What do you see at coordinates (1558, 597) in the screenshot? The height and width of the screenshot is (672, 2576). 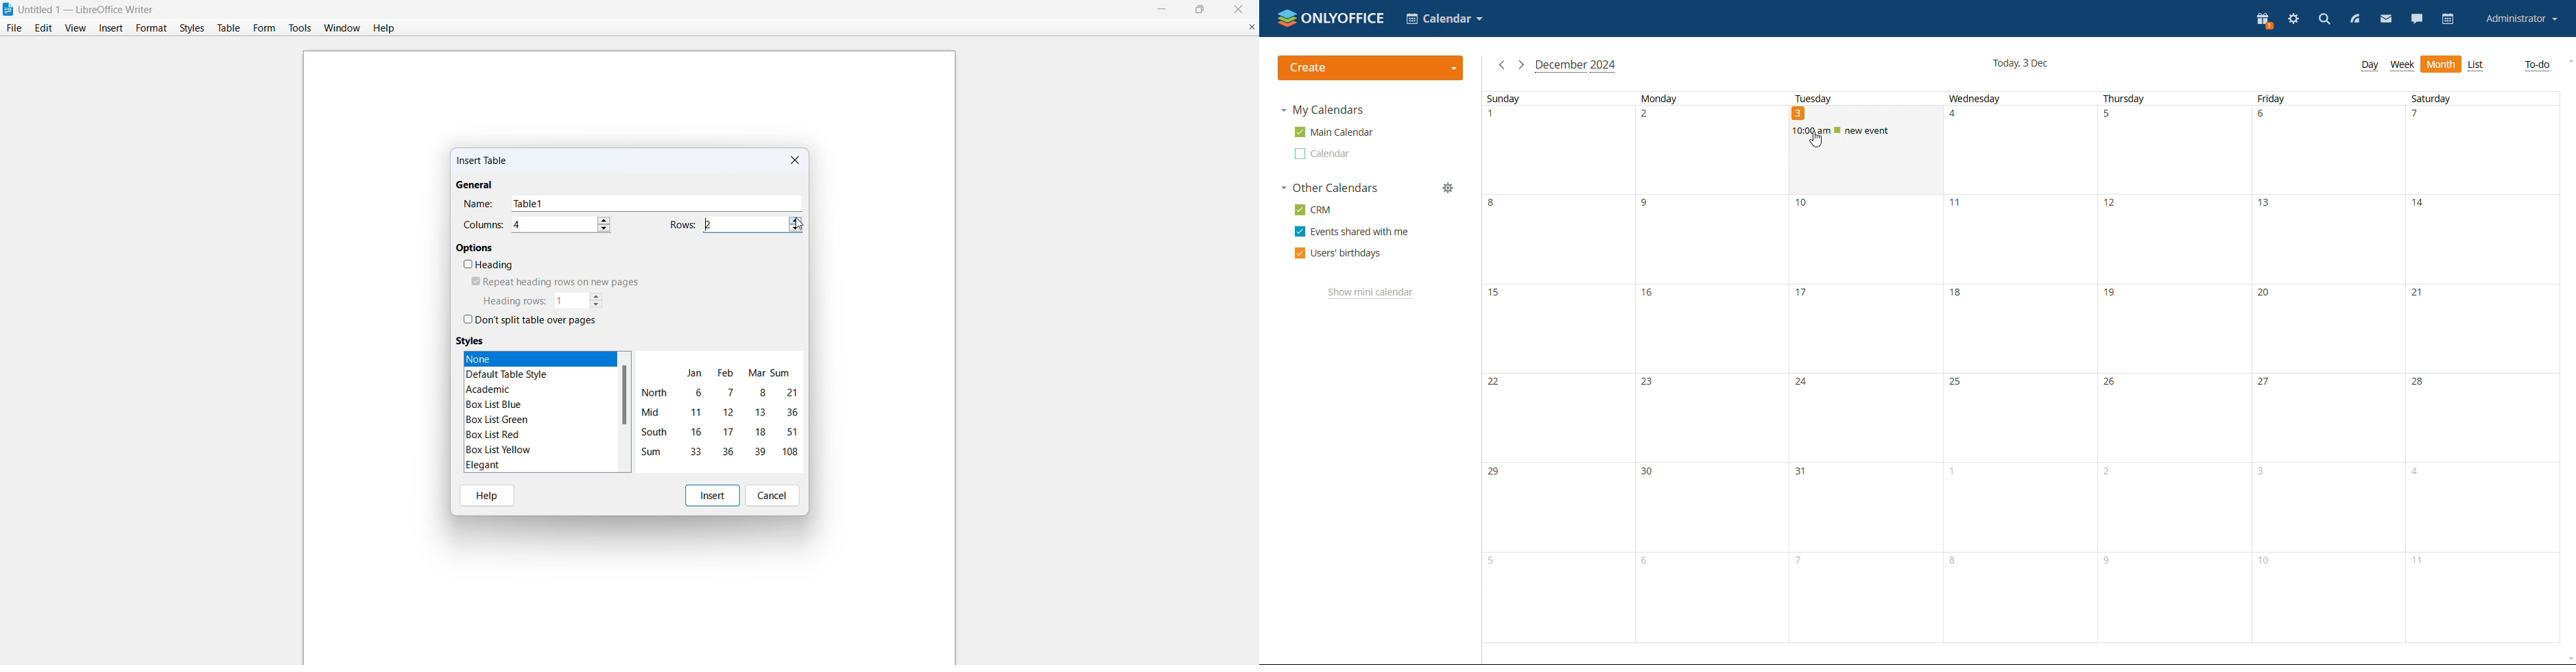 I see `5` at bounding box center [1558, 597].